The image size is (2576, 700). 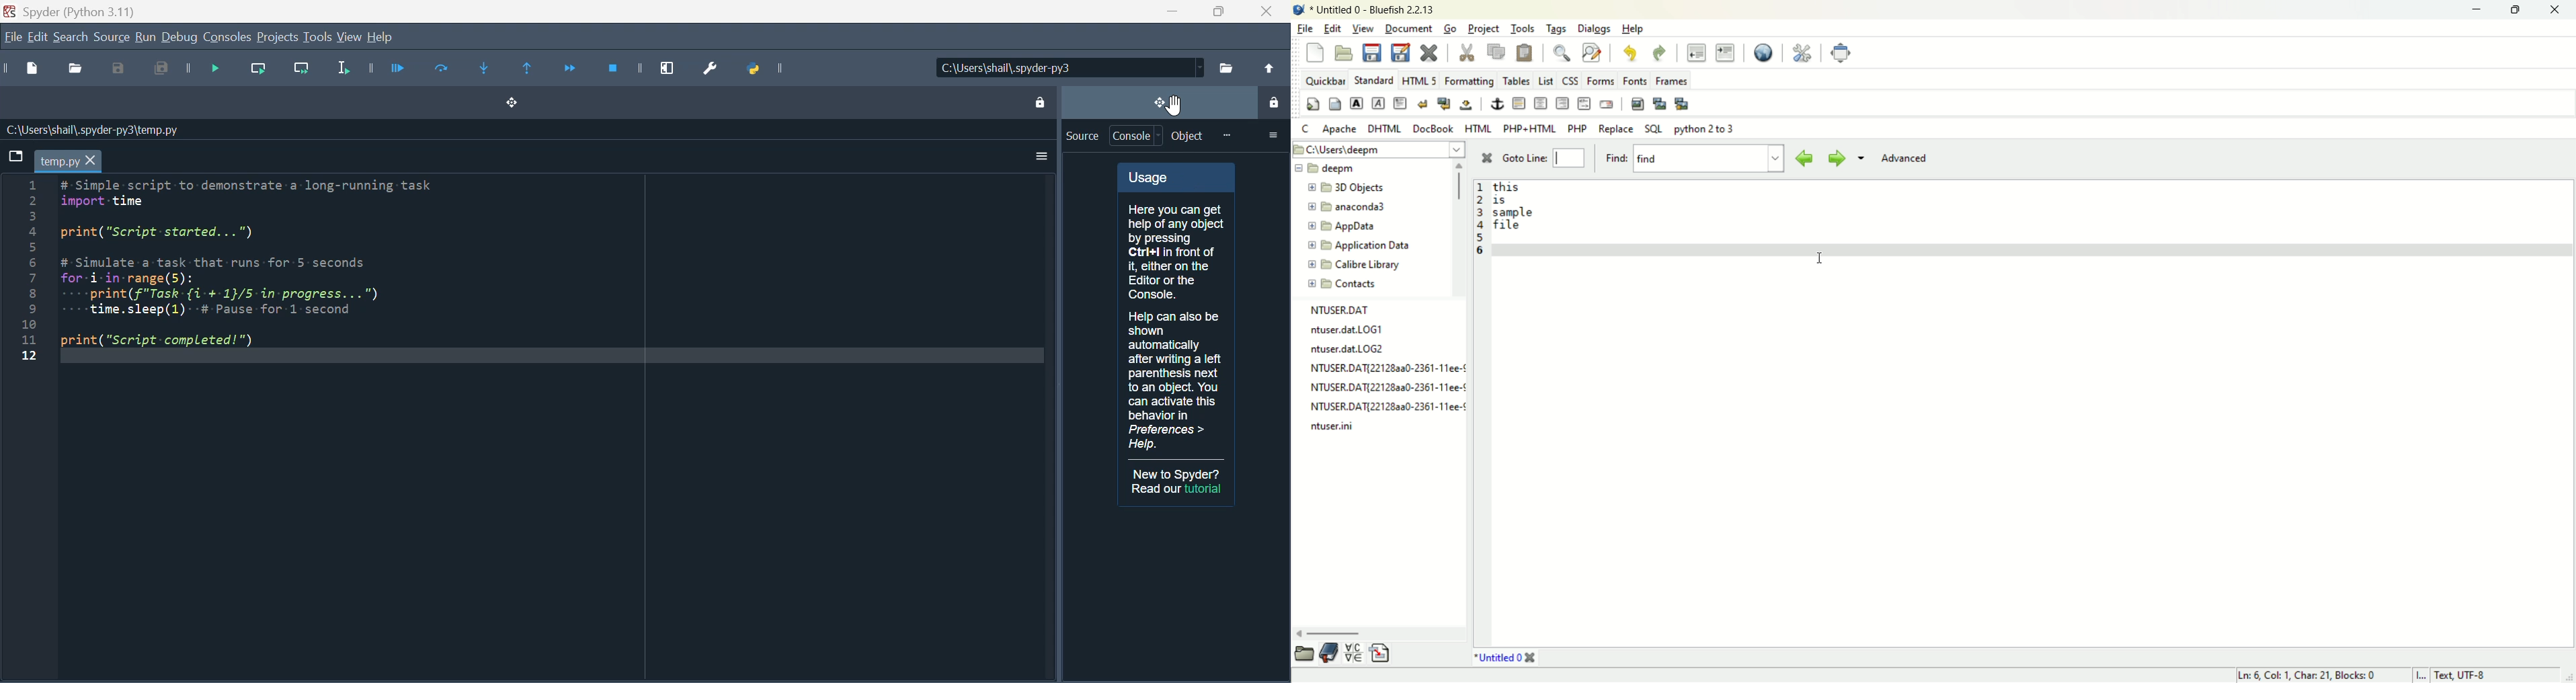 I want to click on run current line and go to the next one, so click(x=304, y=72).